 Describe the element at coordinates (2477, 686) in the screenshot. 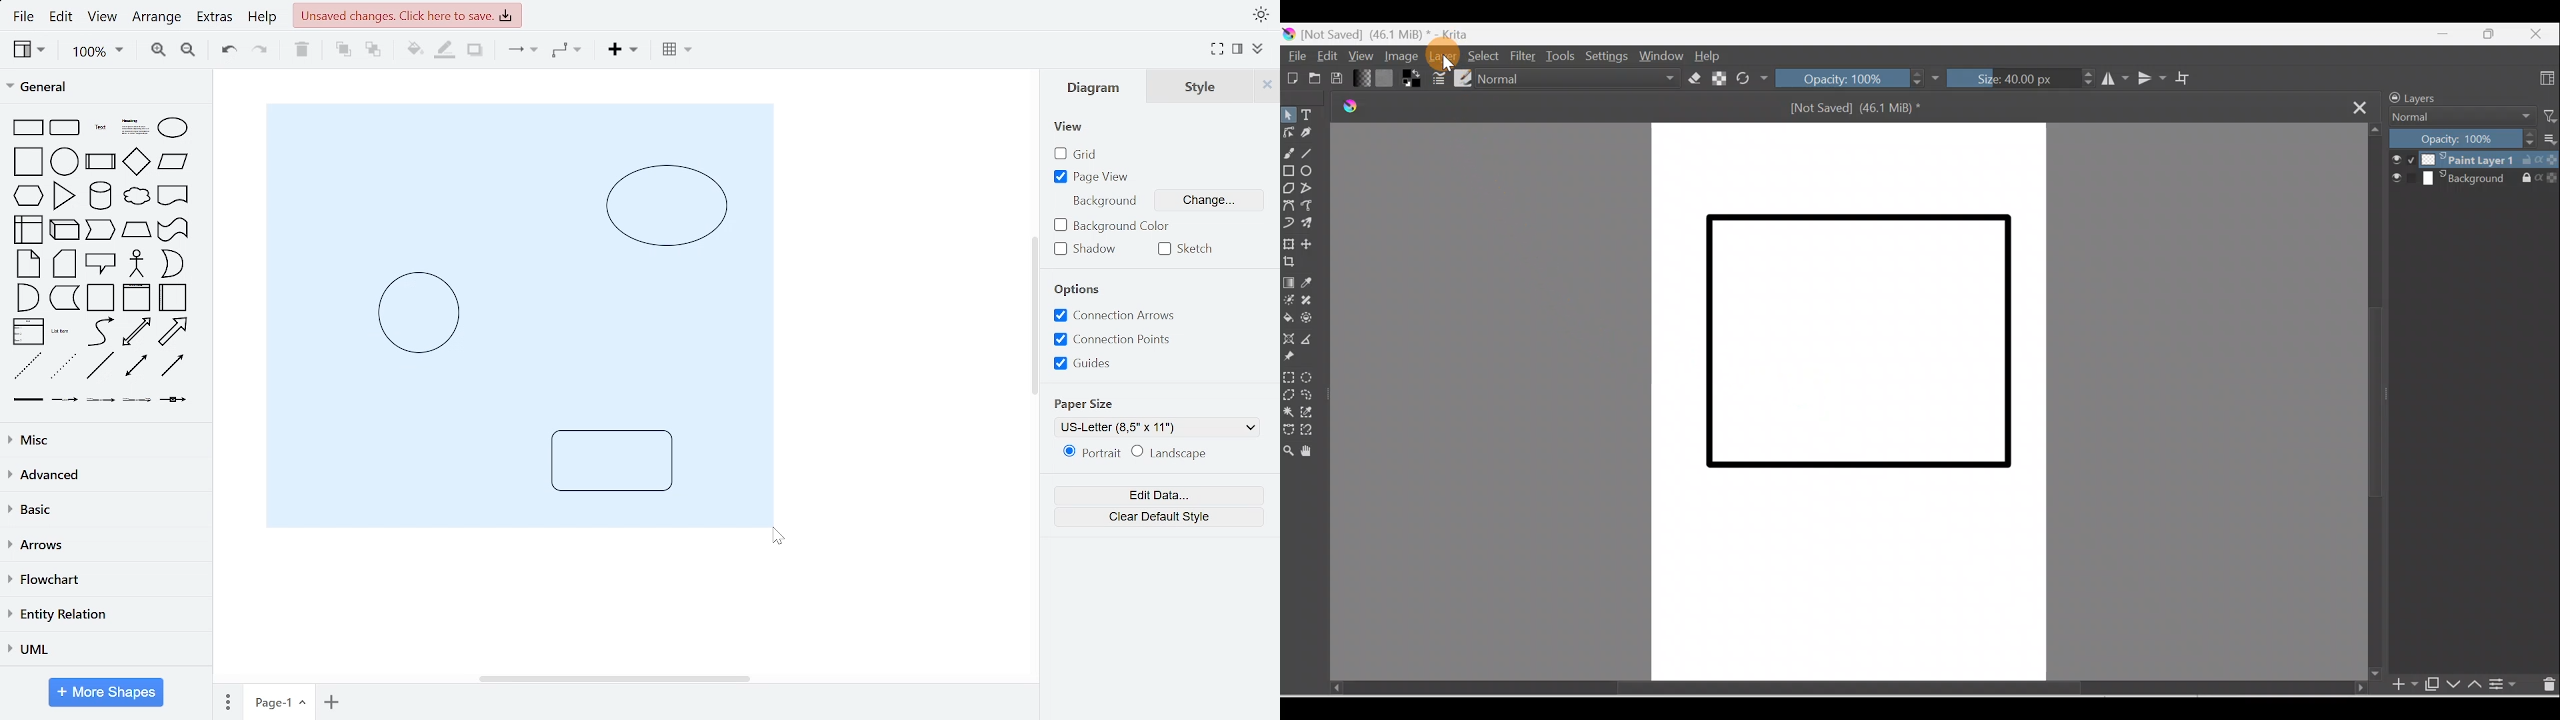

I see `Move layer/mask up` at that location.